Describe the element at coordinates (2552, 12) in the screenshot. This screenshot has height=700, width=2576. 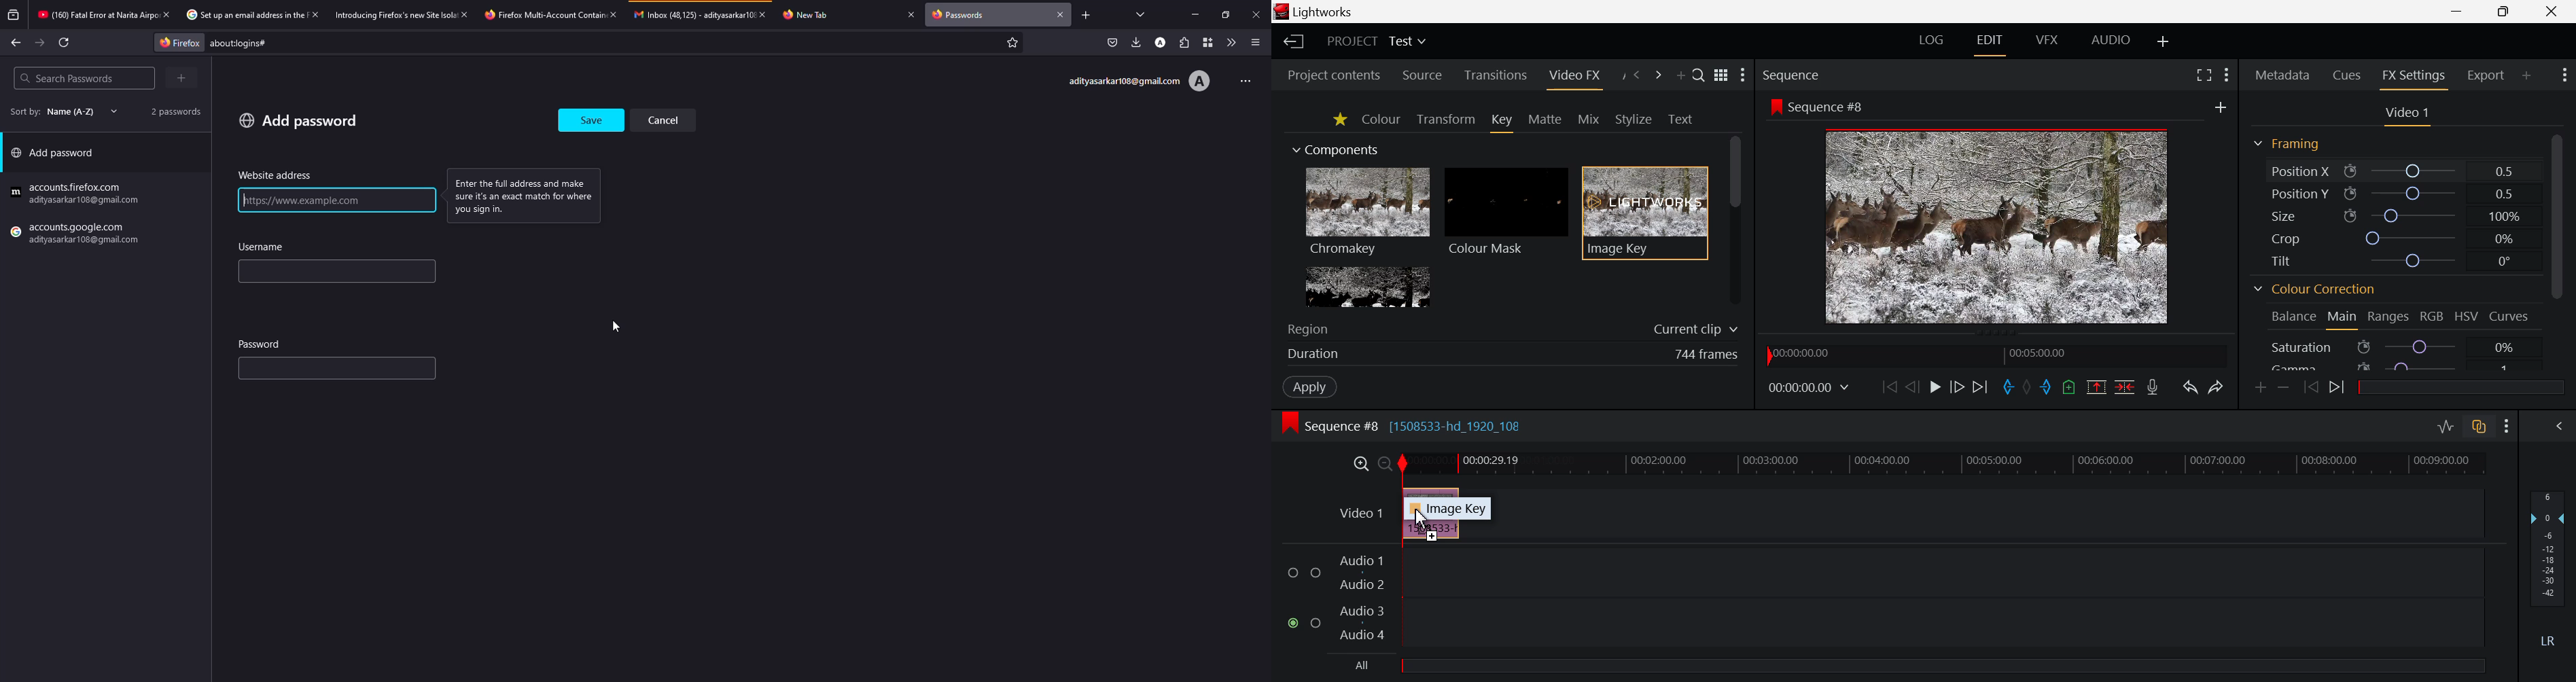
I see `Close` at that location.